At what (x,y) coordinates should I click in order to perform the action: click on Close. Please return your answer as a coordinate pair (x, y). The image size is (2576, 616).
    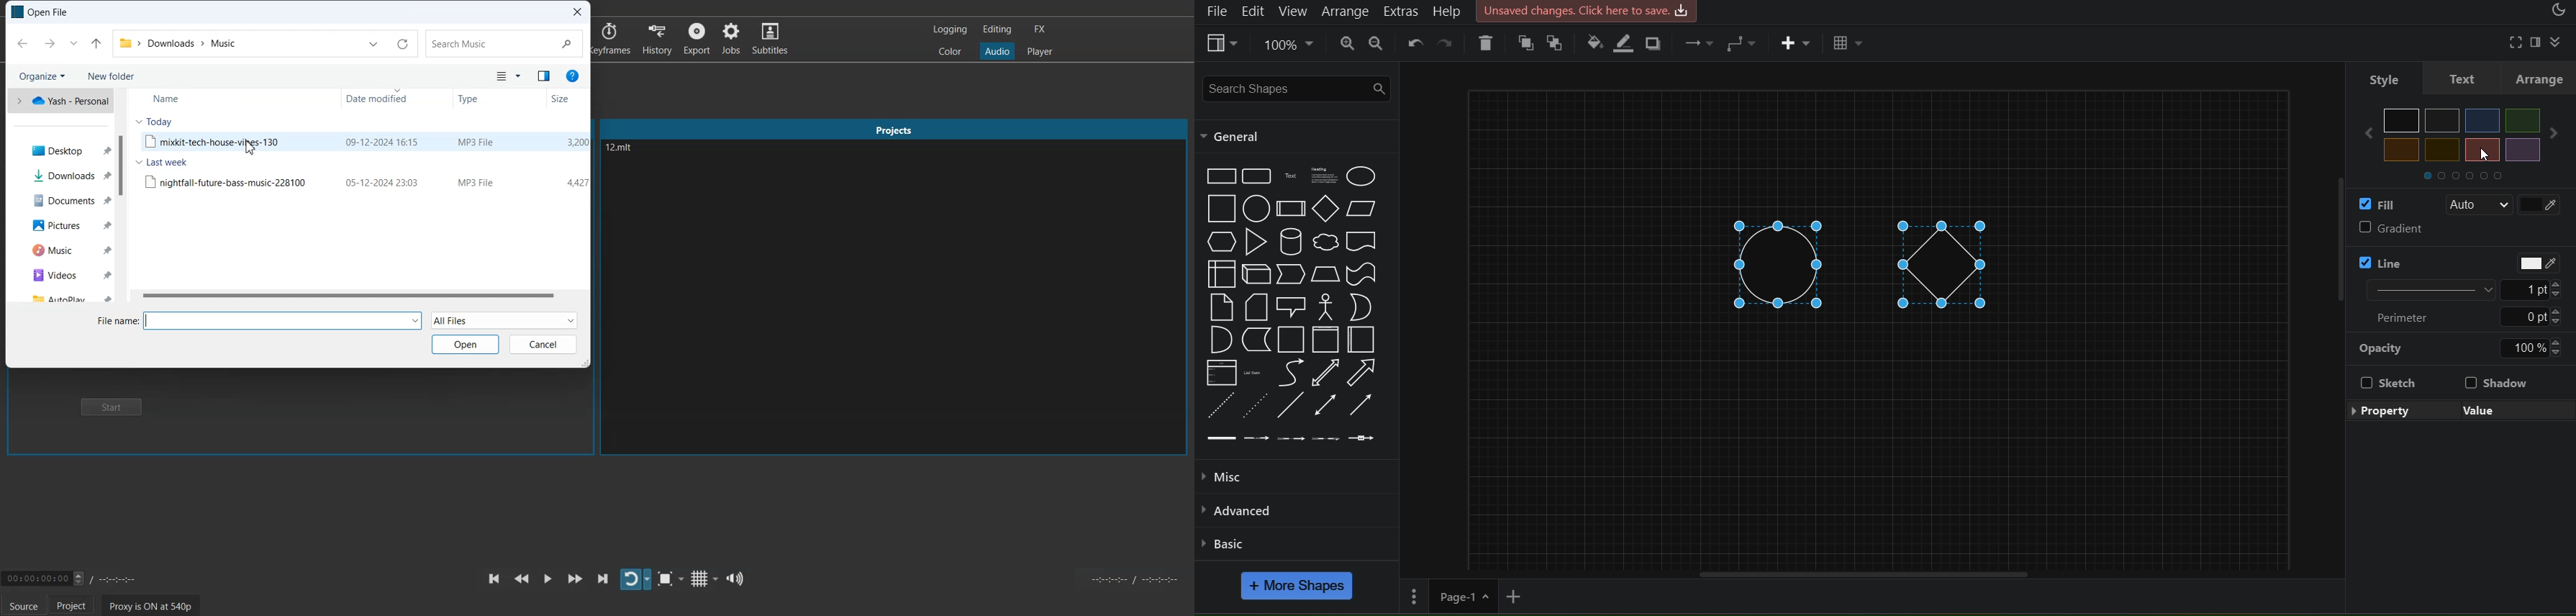
    Looking at the image, I should click on (577, 11).